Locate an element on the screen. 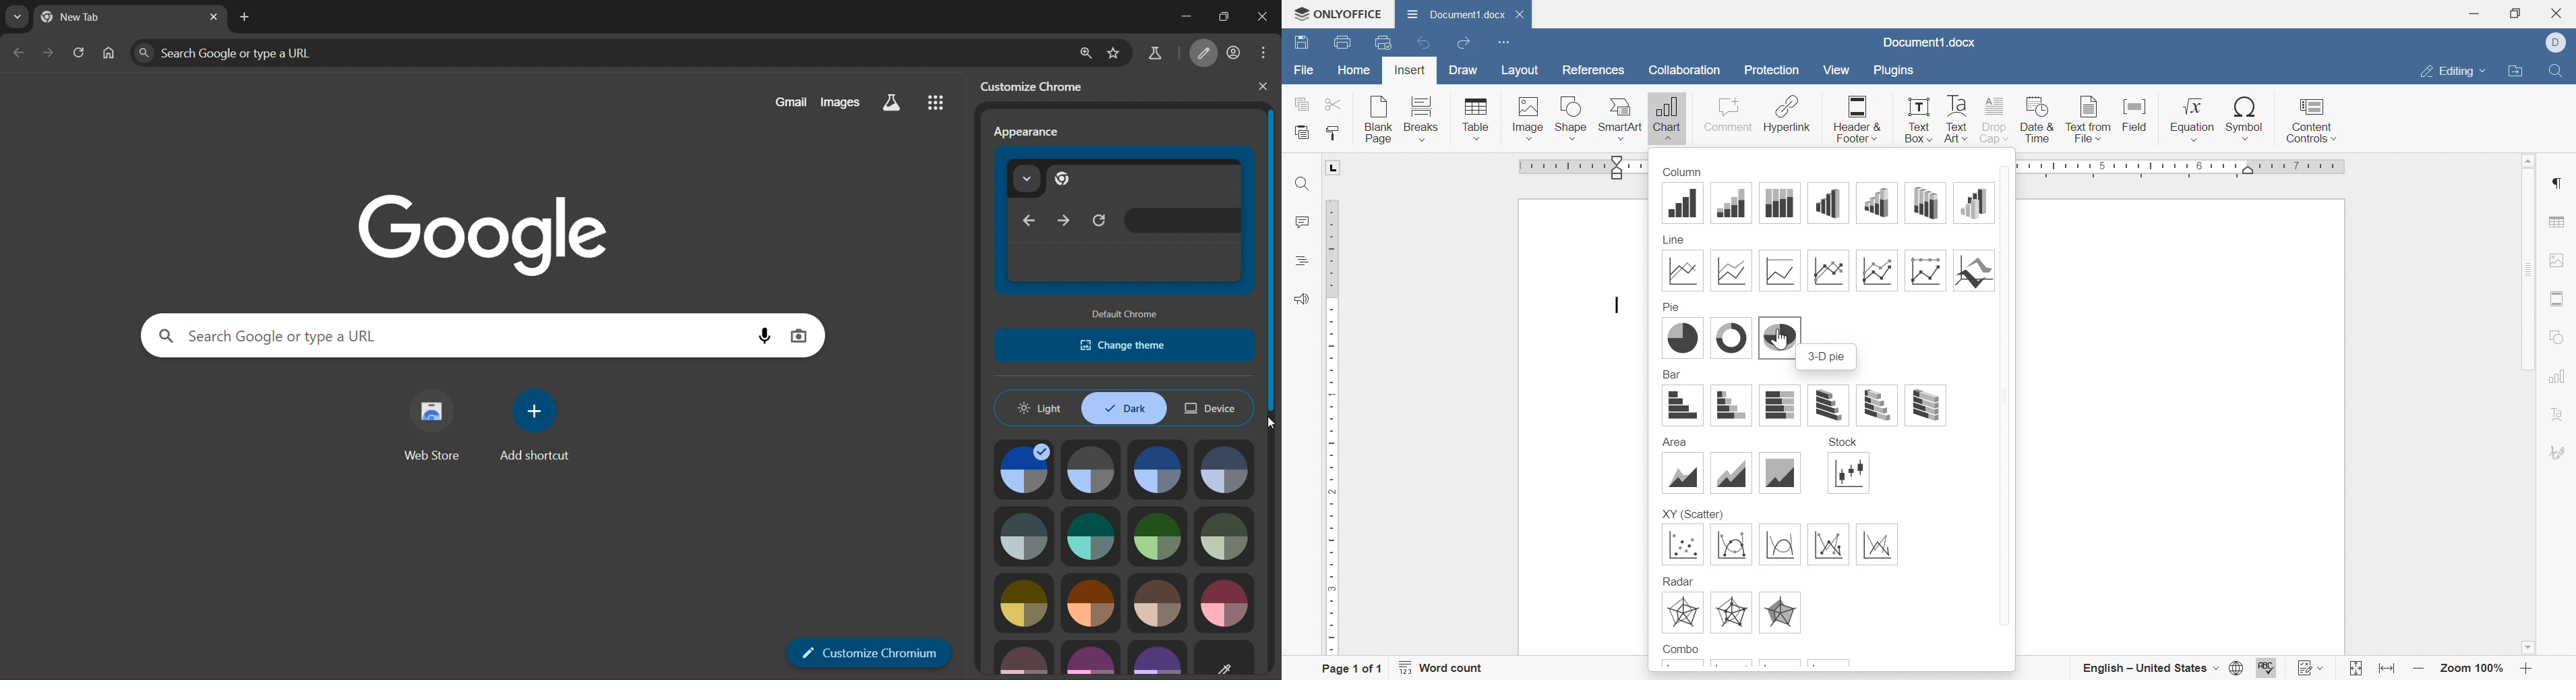 This screenshot has height=700, width=2576. Scroll up is located at coordinates (2529, 160).